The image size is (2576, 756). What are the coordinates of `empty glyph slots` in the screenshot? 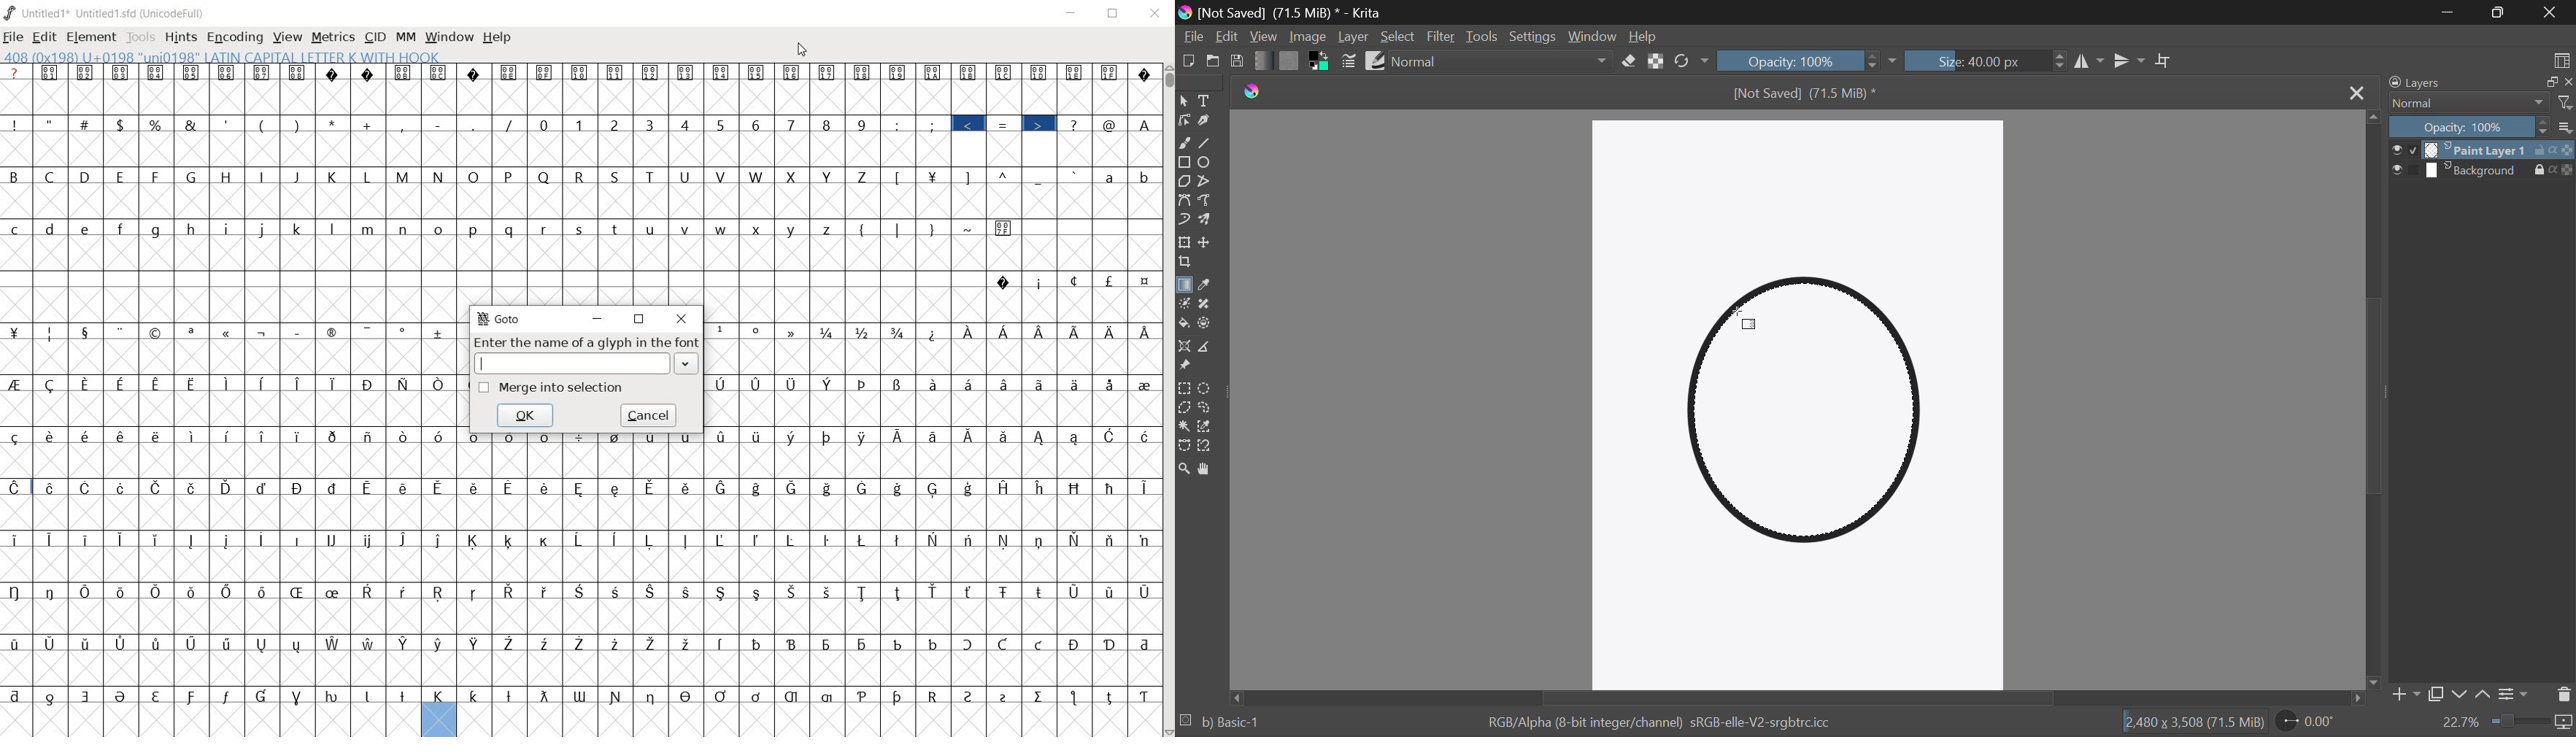 It's located at (935, 304).